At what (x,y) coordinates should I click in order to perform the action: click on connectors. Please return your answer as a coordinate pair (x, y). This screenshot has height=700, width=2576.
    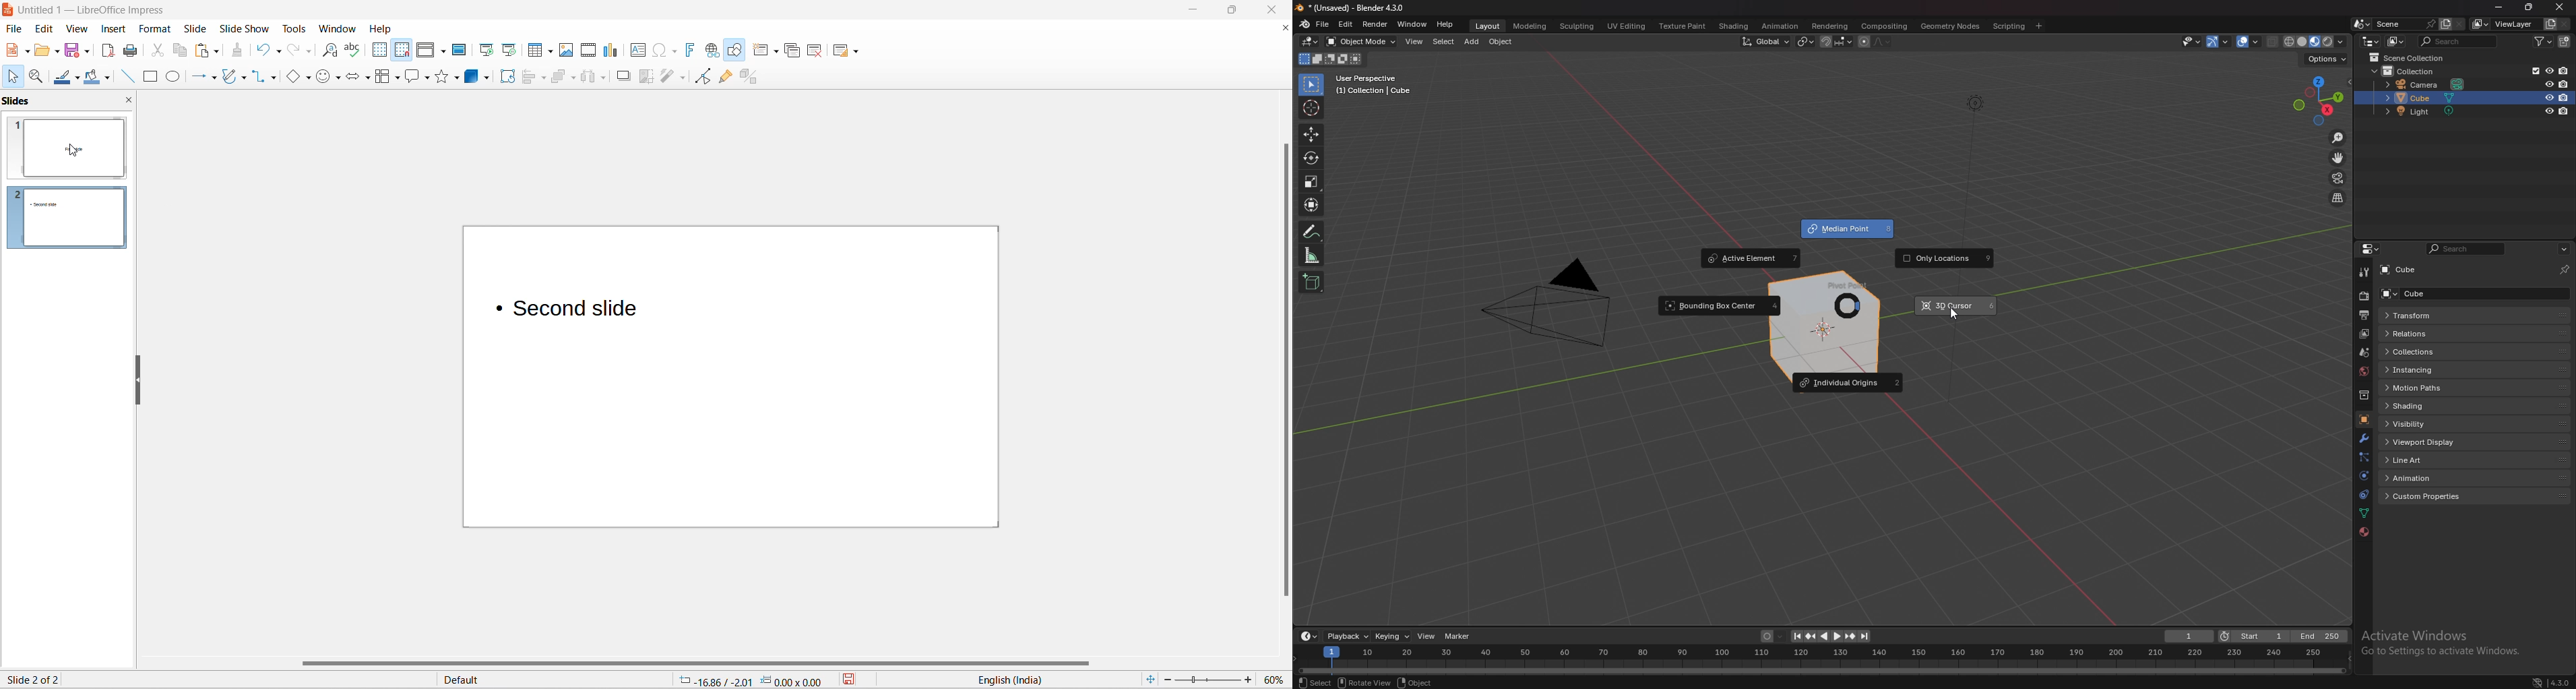
    Looking at the image, I should click on (259, 78).